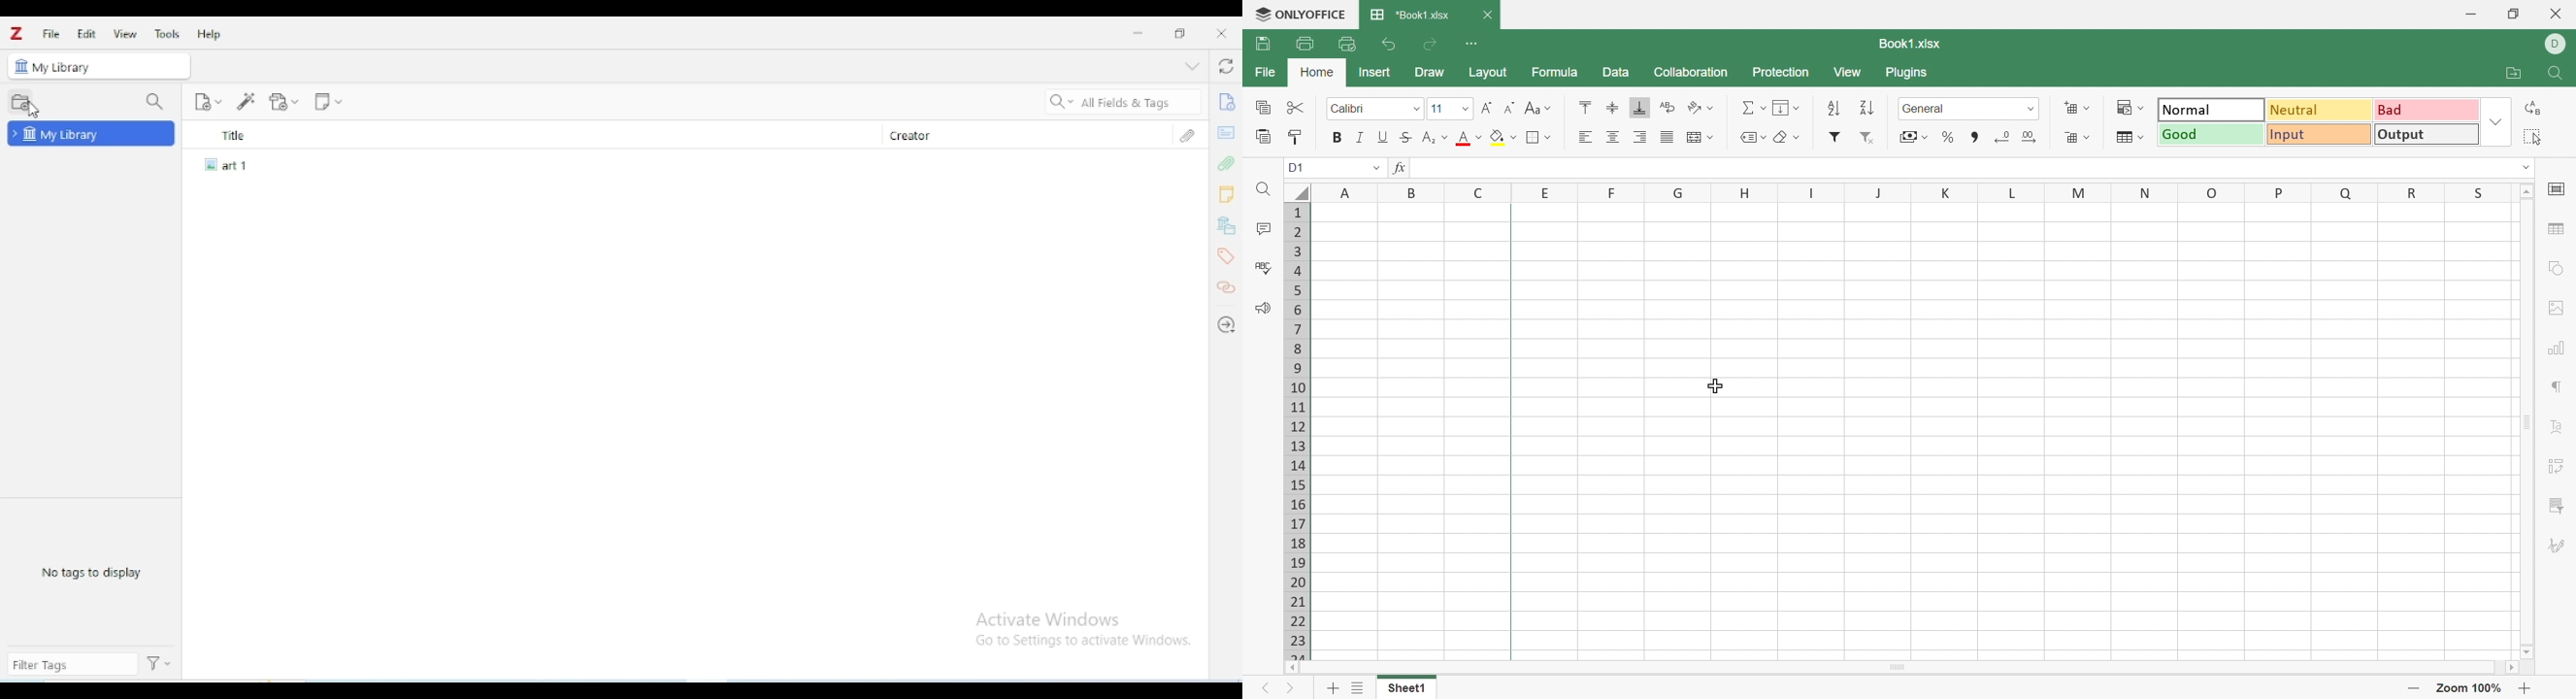 This screenshot has width=2576, height=700. I want to click on Drop Down, so click(1445, 135).